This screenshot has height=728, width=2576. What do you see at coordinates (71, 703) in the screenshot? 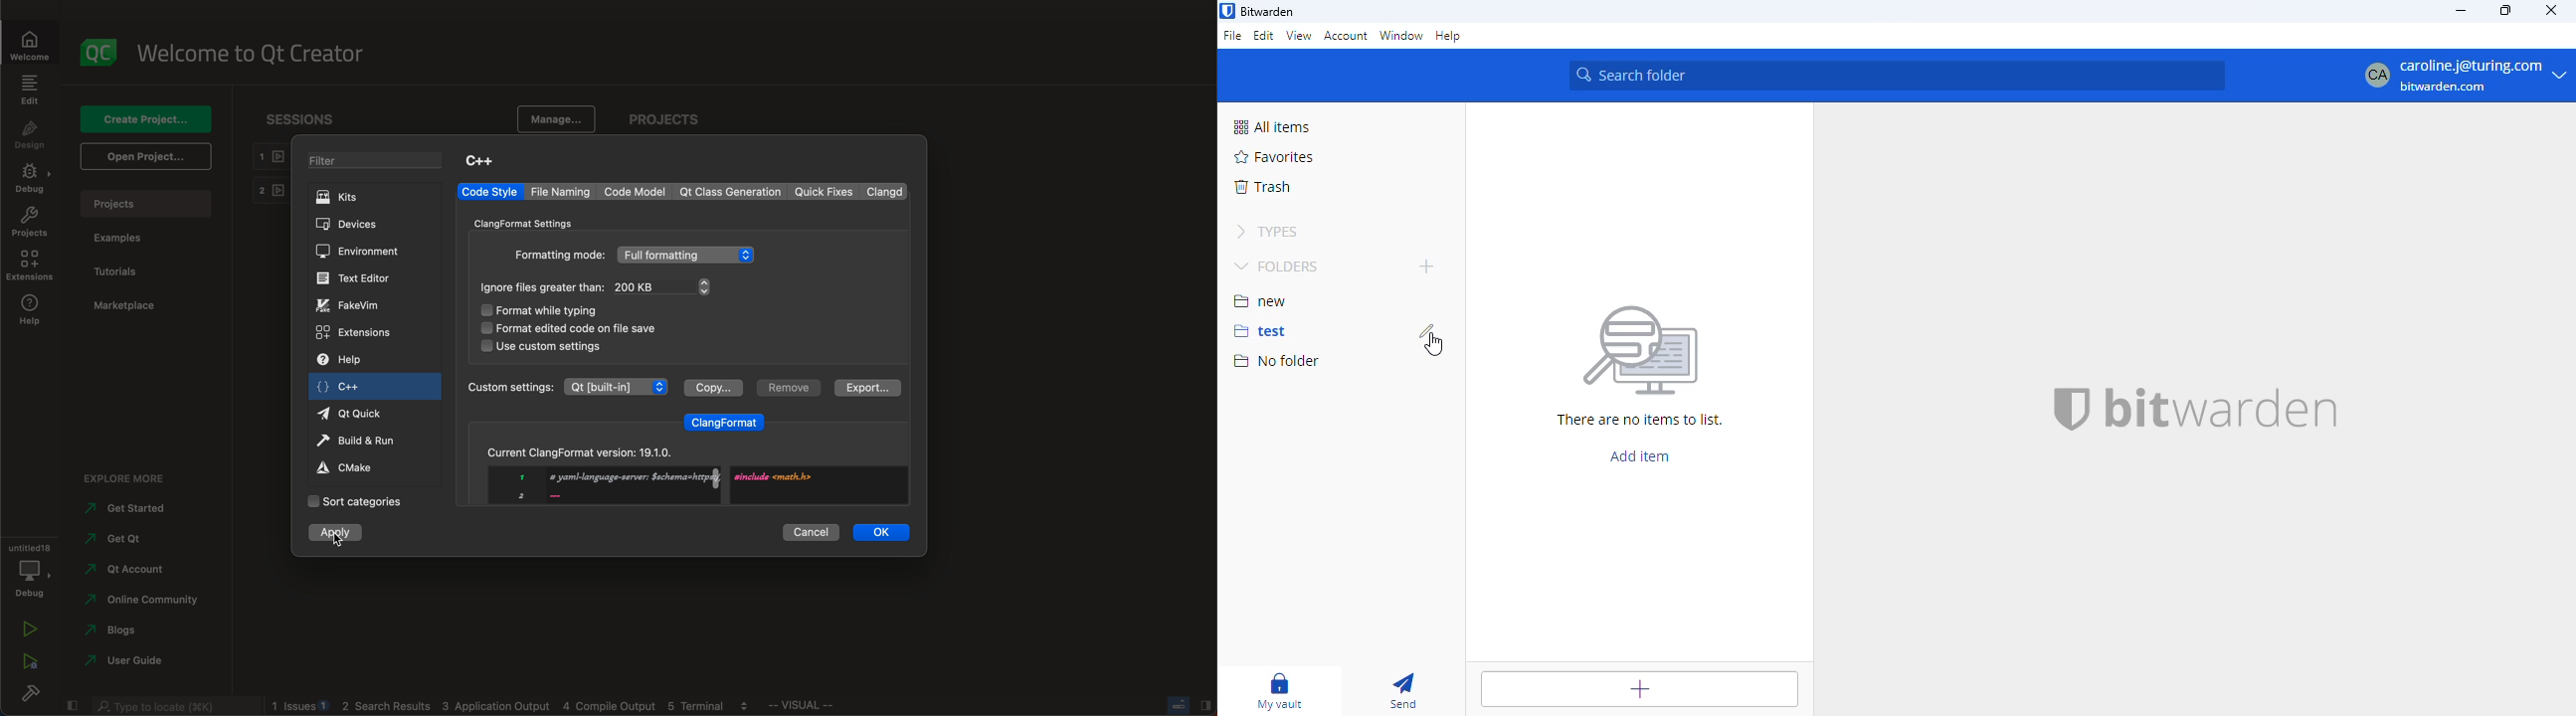
I see `close slide bar` at bounding box center [71, 703].